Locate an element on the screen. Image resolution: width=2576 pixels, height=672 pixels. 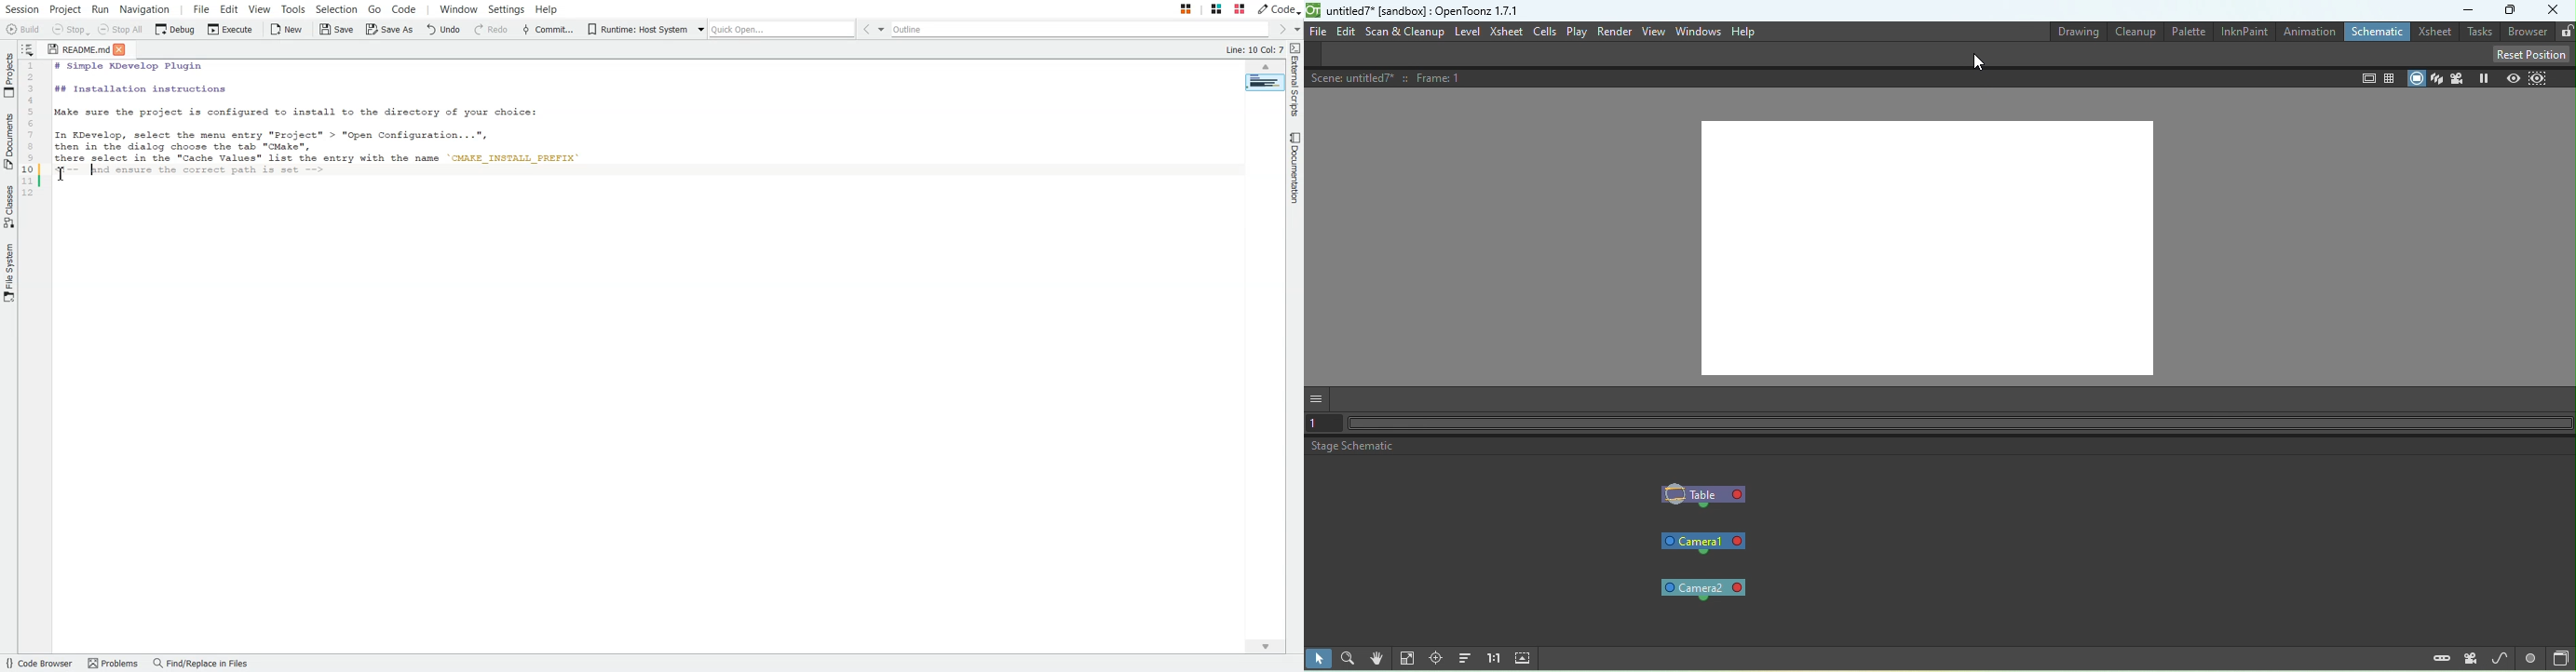
Level is located at coordinates (1469, 31).